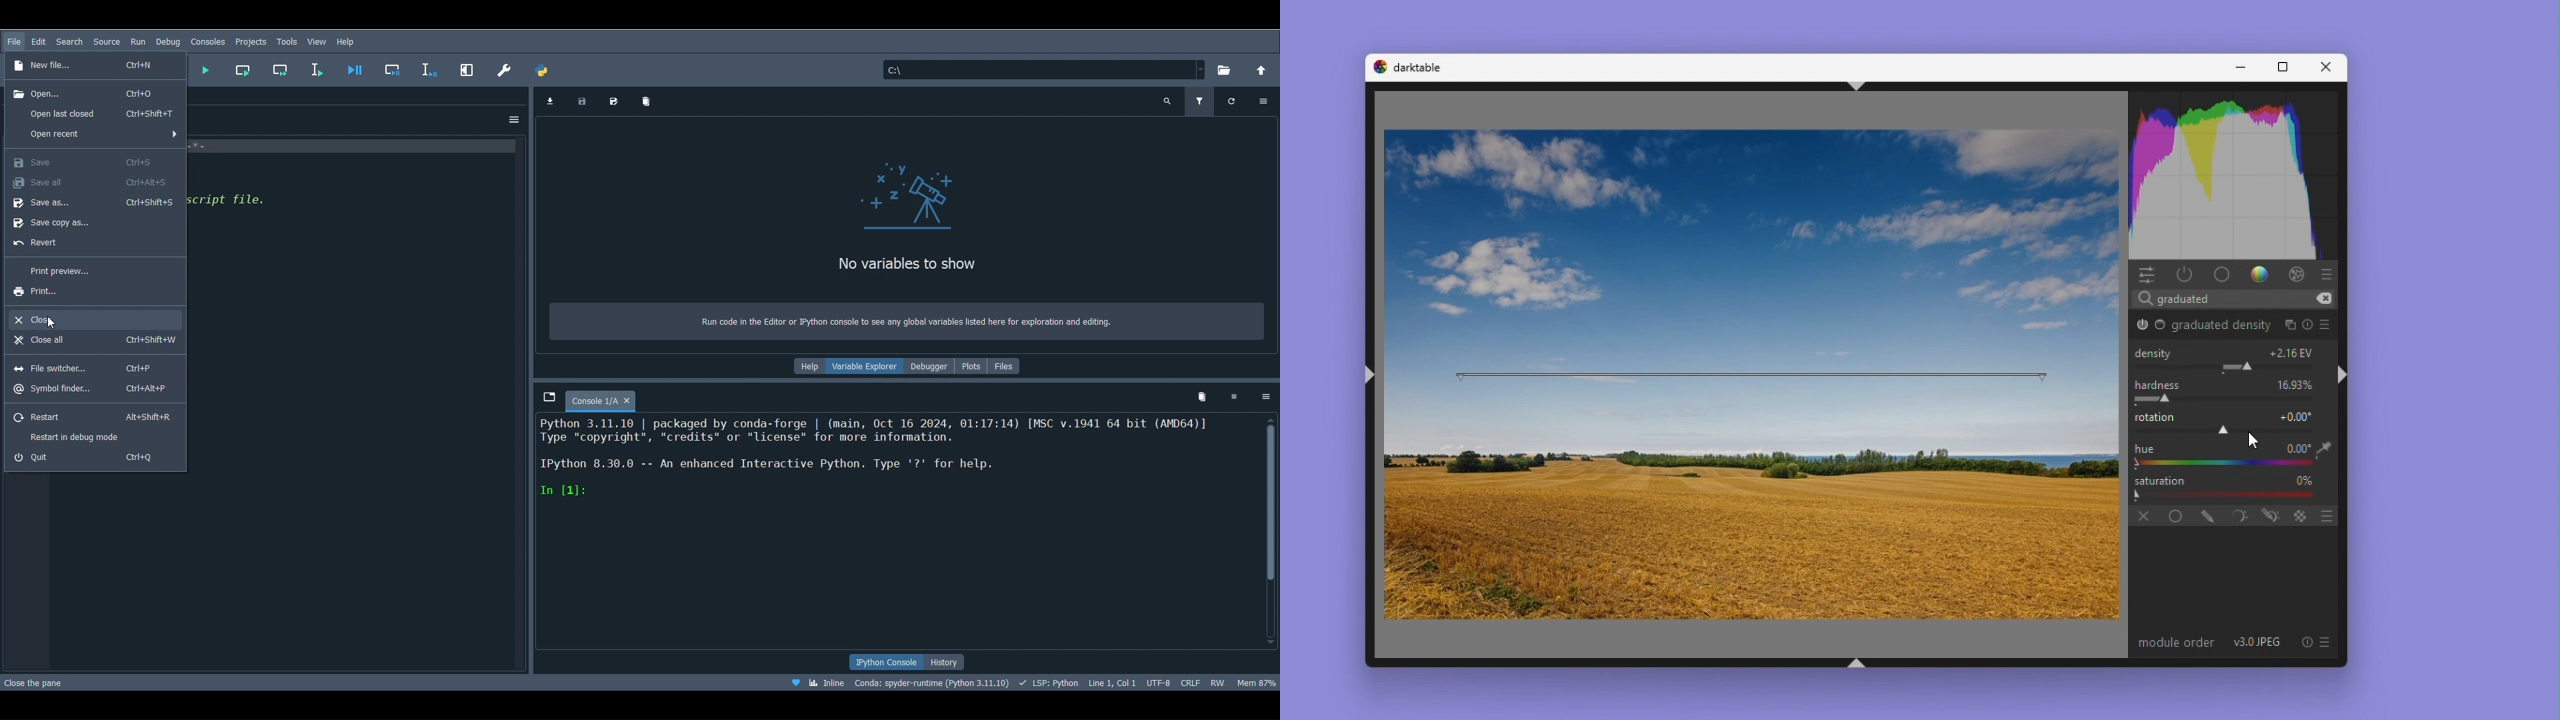 The image size is (2576, 728). What do you see at coordinates (13, 39) in the screenshot?
I see `File` at bounding box center [13, 39].